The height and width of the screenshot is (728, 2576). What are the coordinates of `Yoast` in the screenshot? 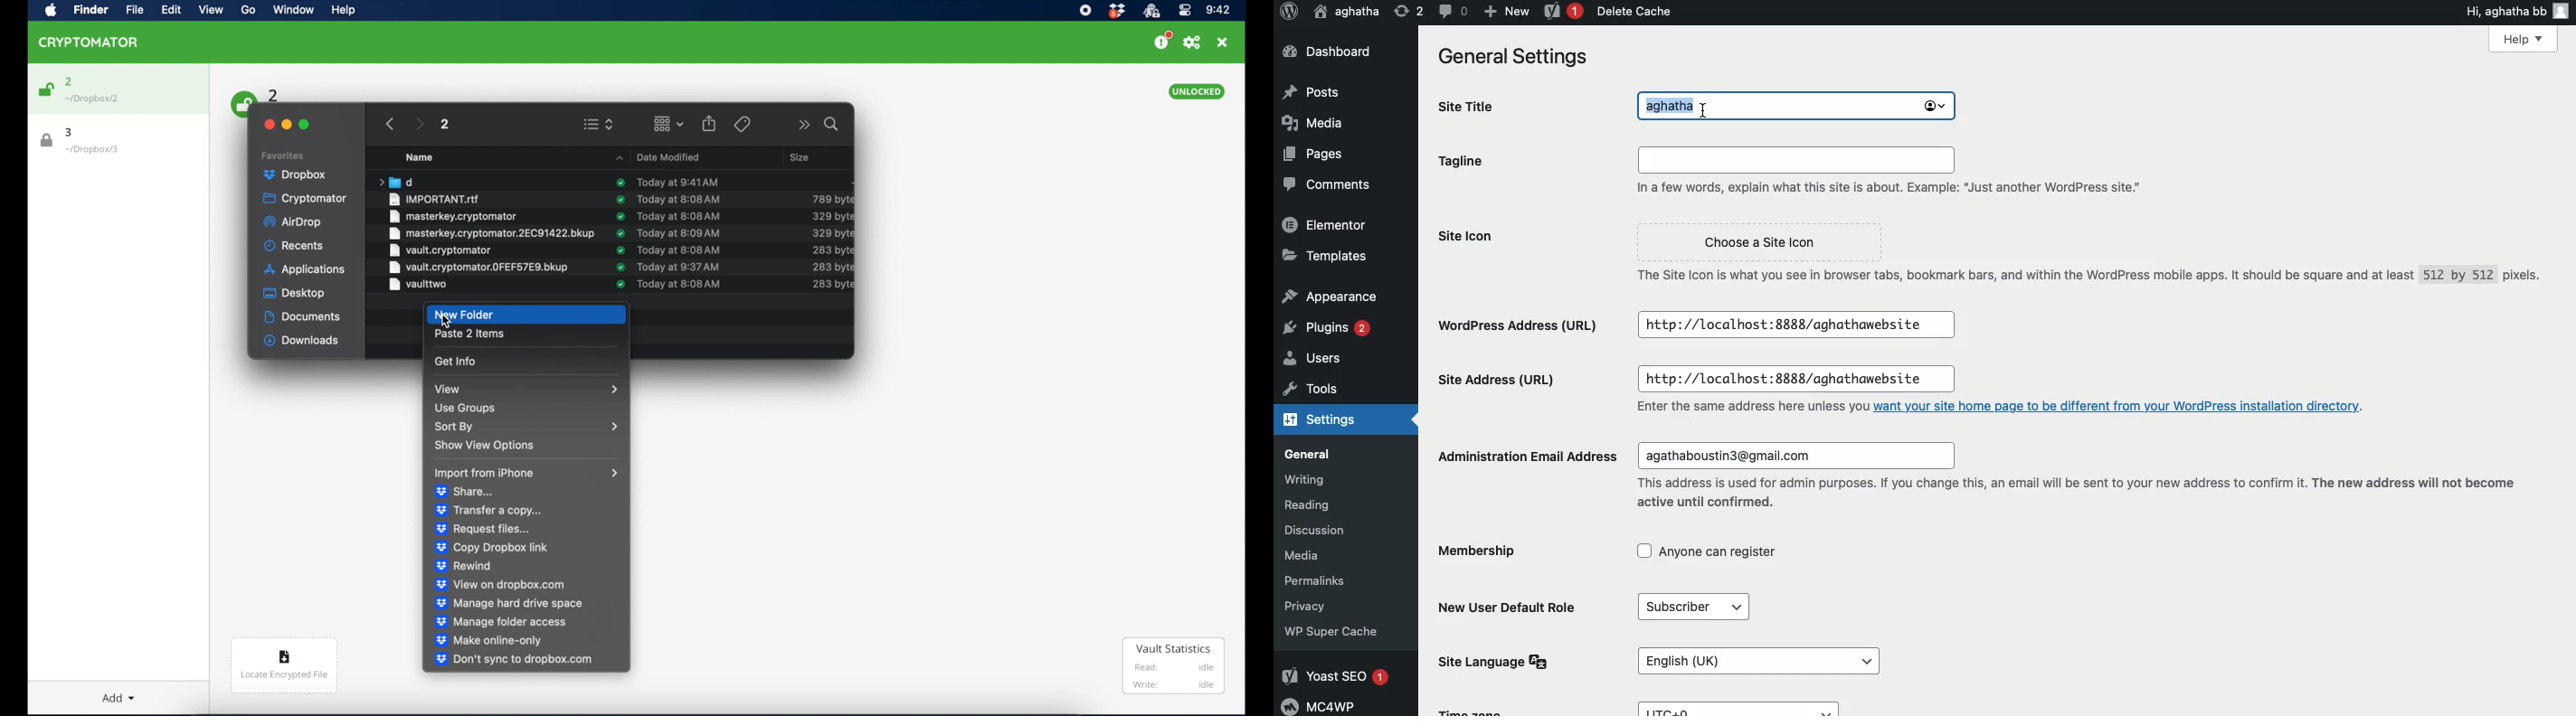 It's located at (1559, 12).